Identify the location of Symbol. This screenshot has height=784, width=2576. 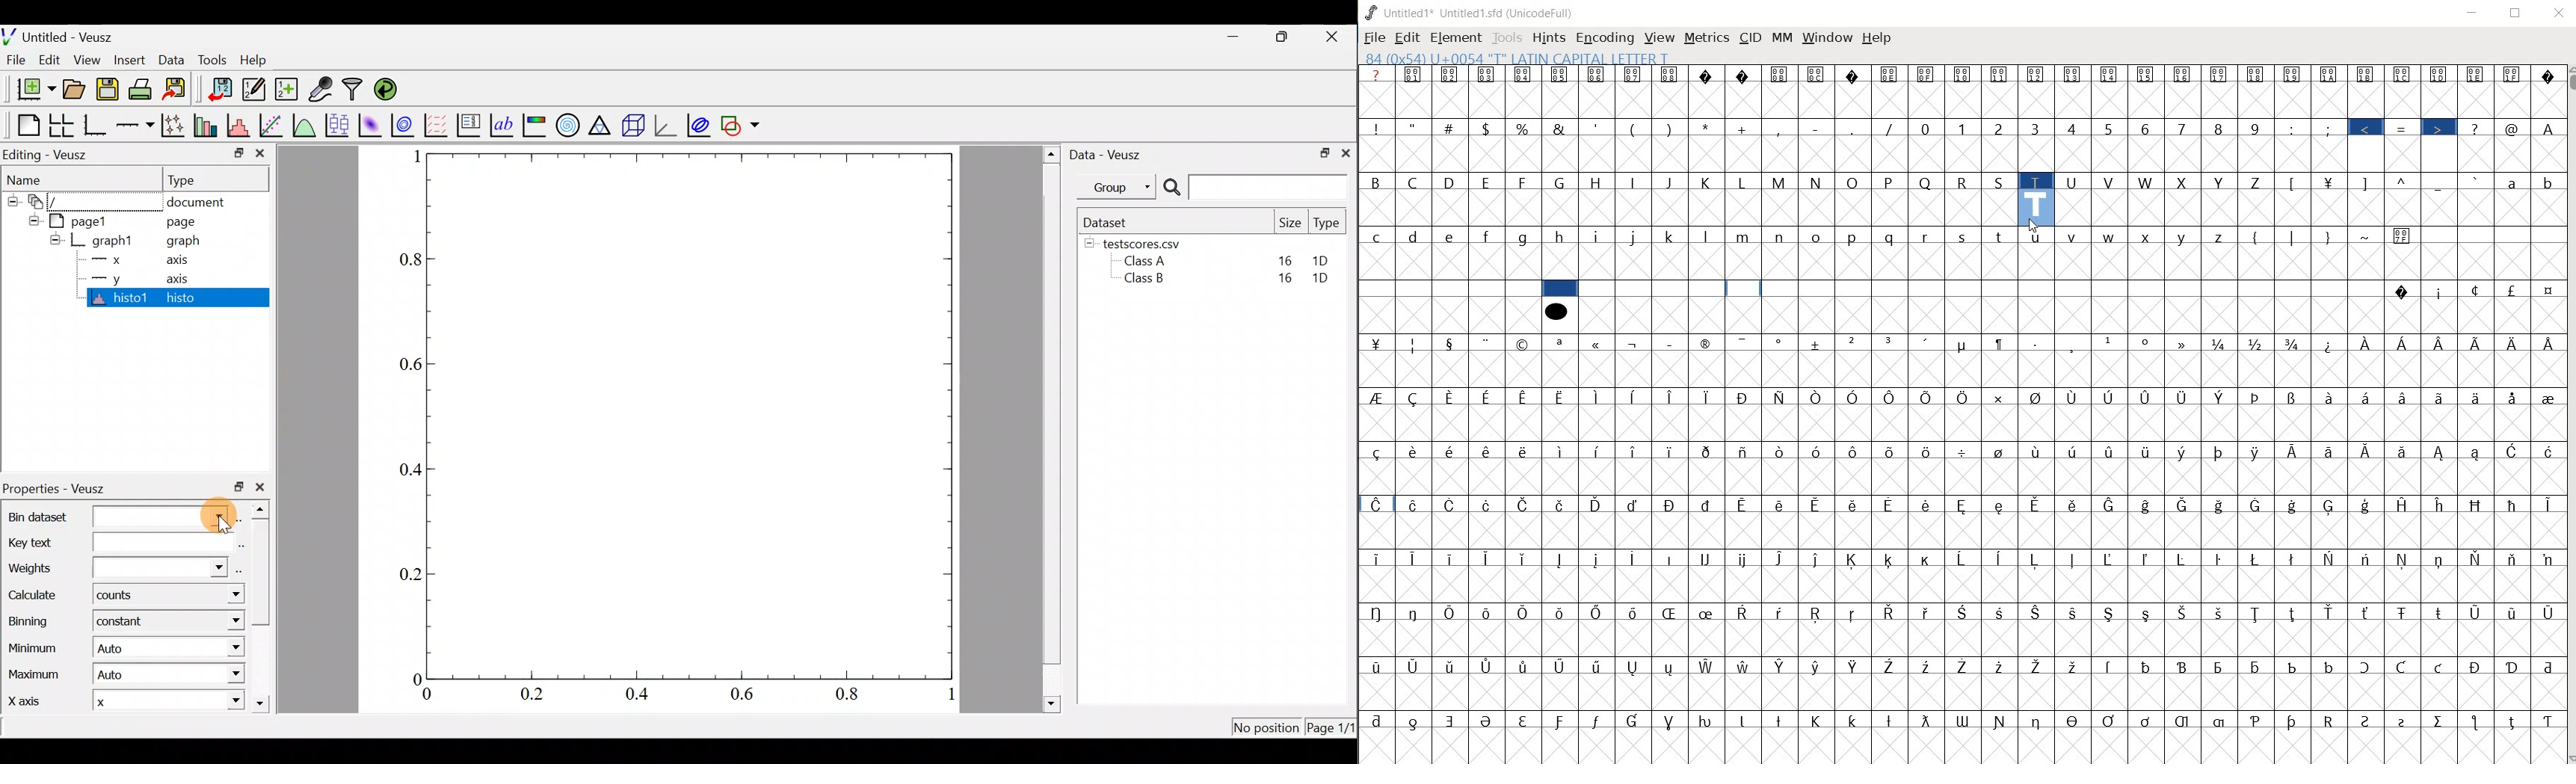
(1781, 452).